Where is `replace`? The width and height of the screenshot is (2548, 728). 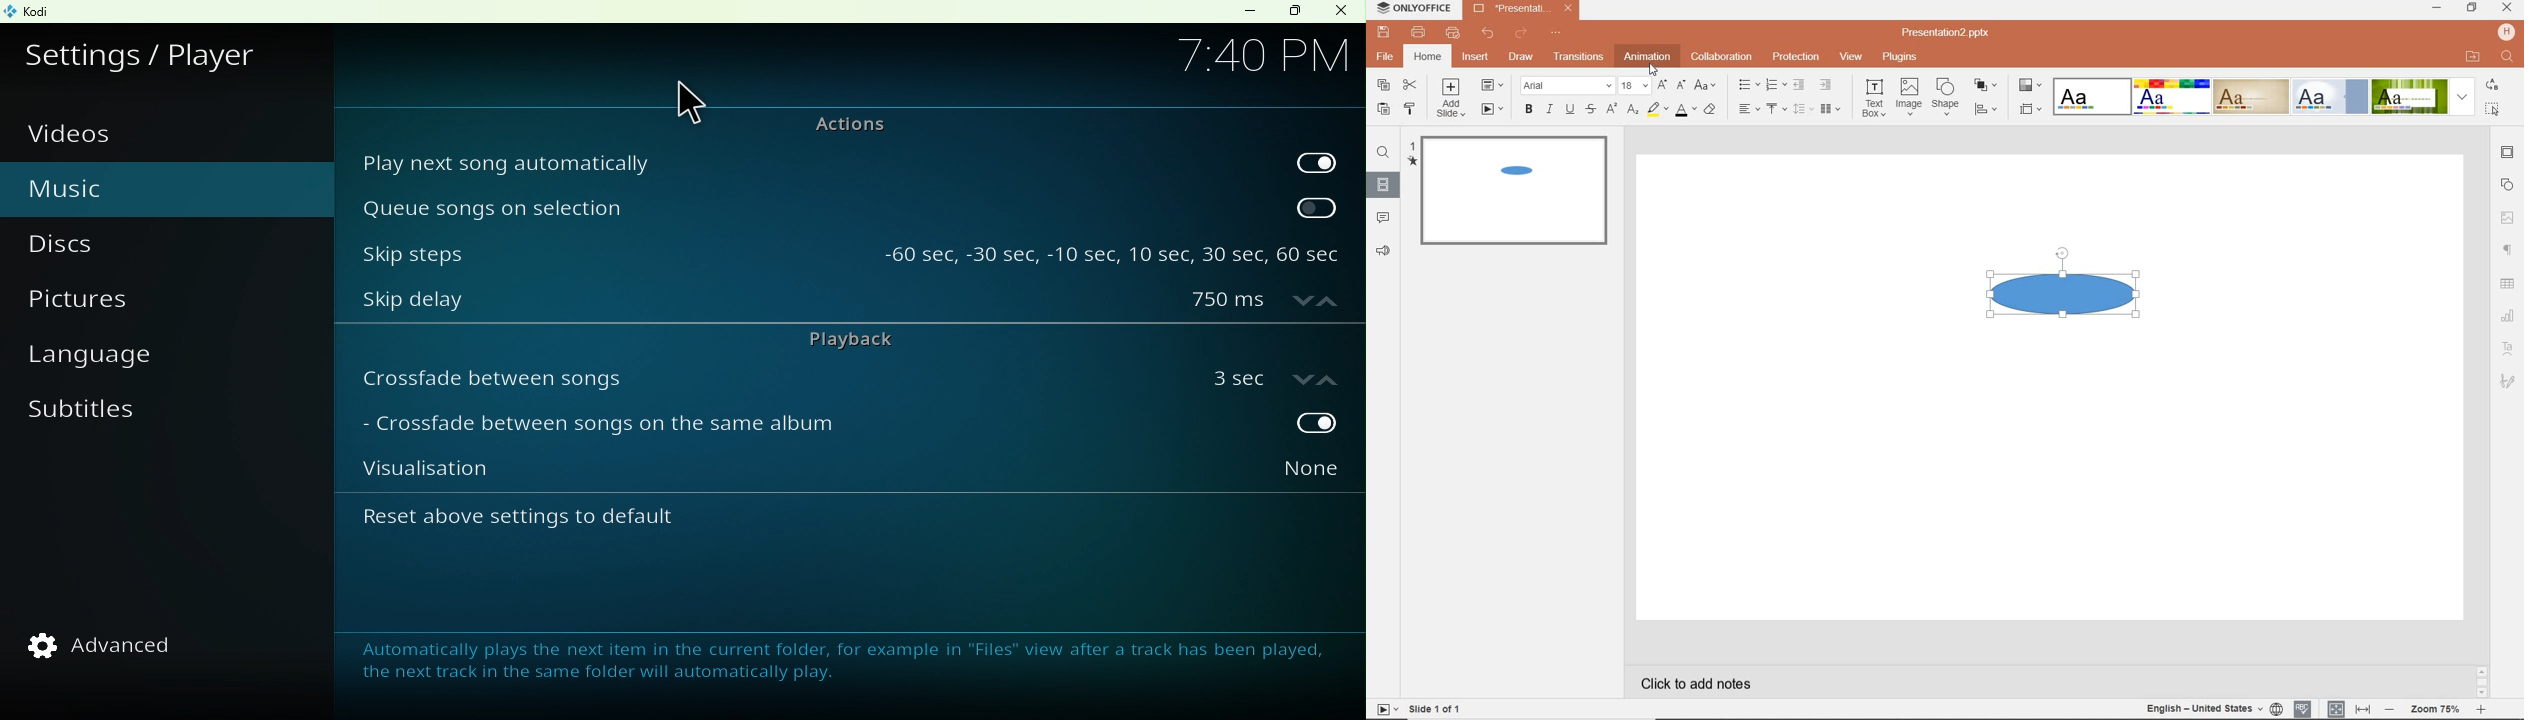
replace is located at coordinates (2494, 84).